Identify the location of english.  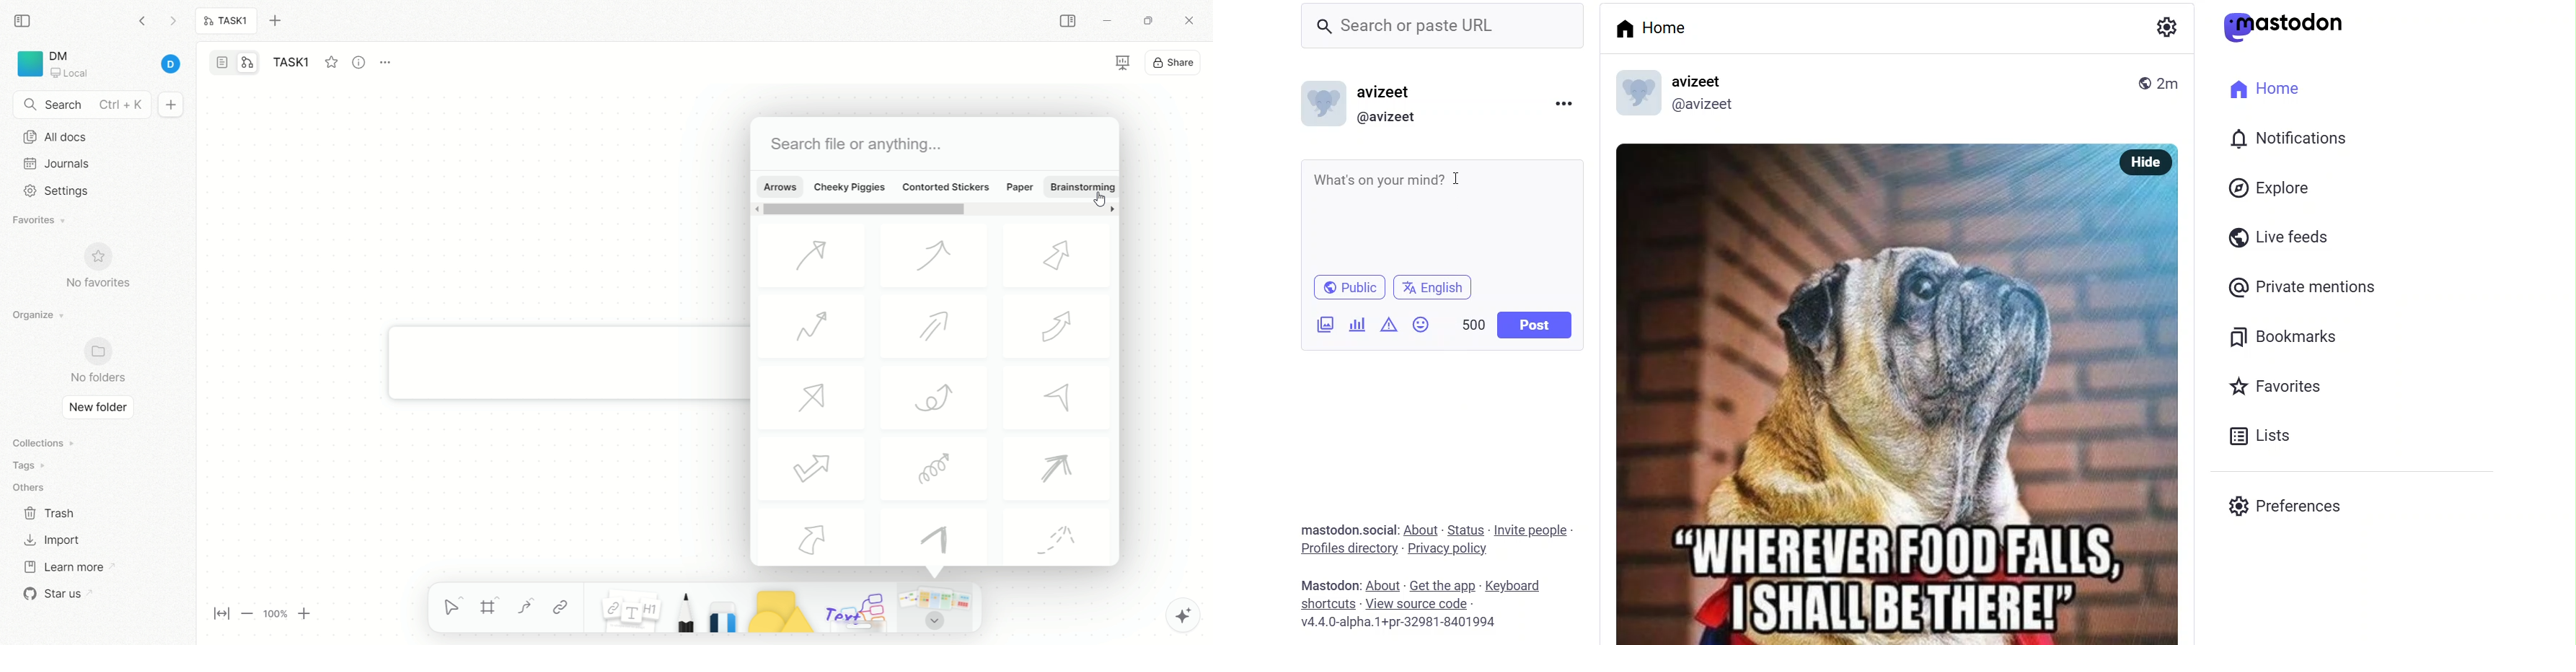
(1439, 288).